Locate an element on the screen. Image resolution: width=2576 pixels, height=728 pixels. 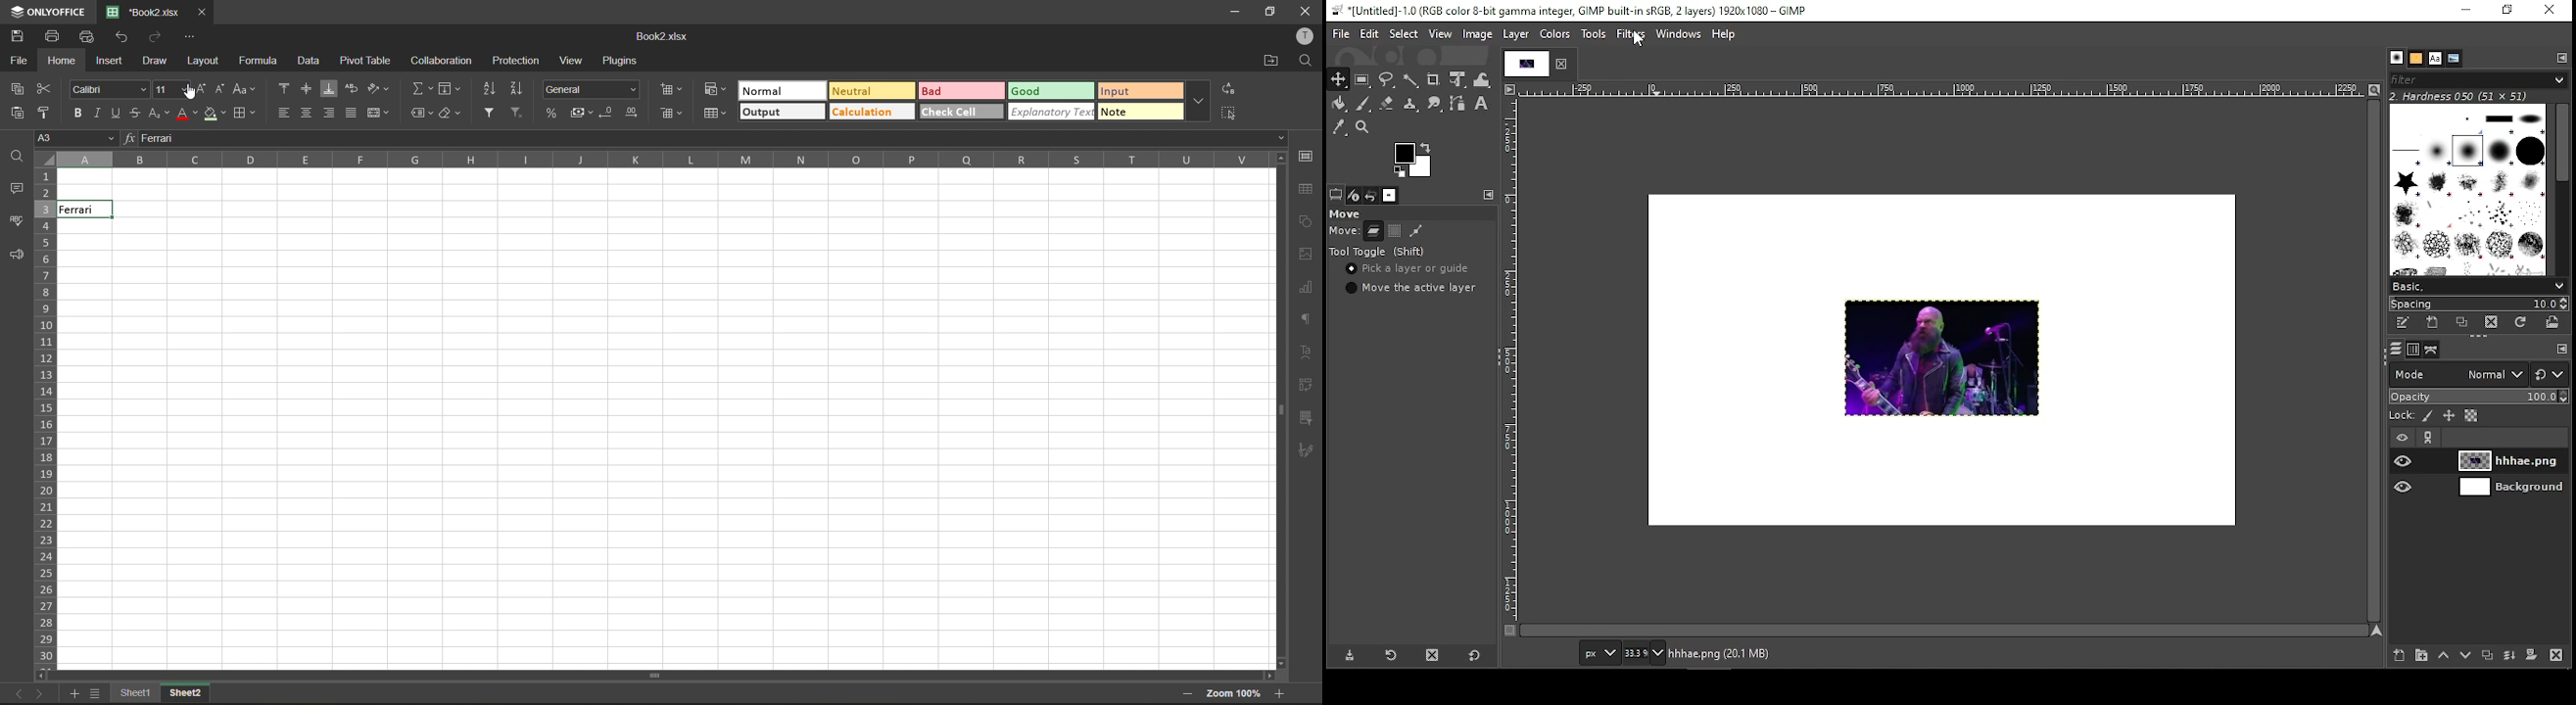
zoom tool is located at coordinates (1362, 127).